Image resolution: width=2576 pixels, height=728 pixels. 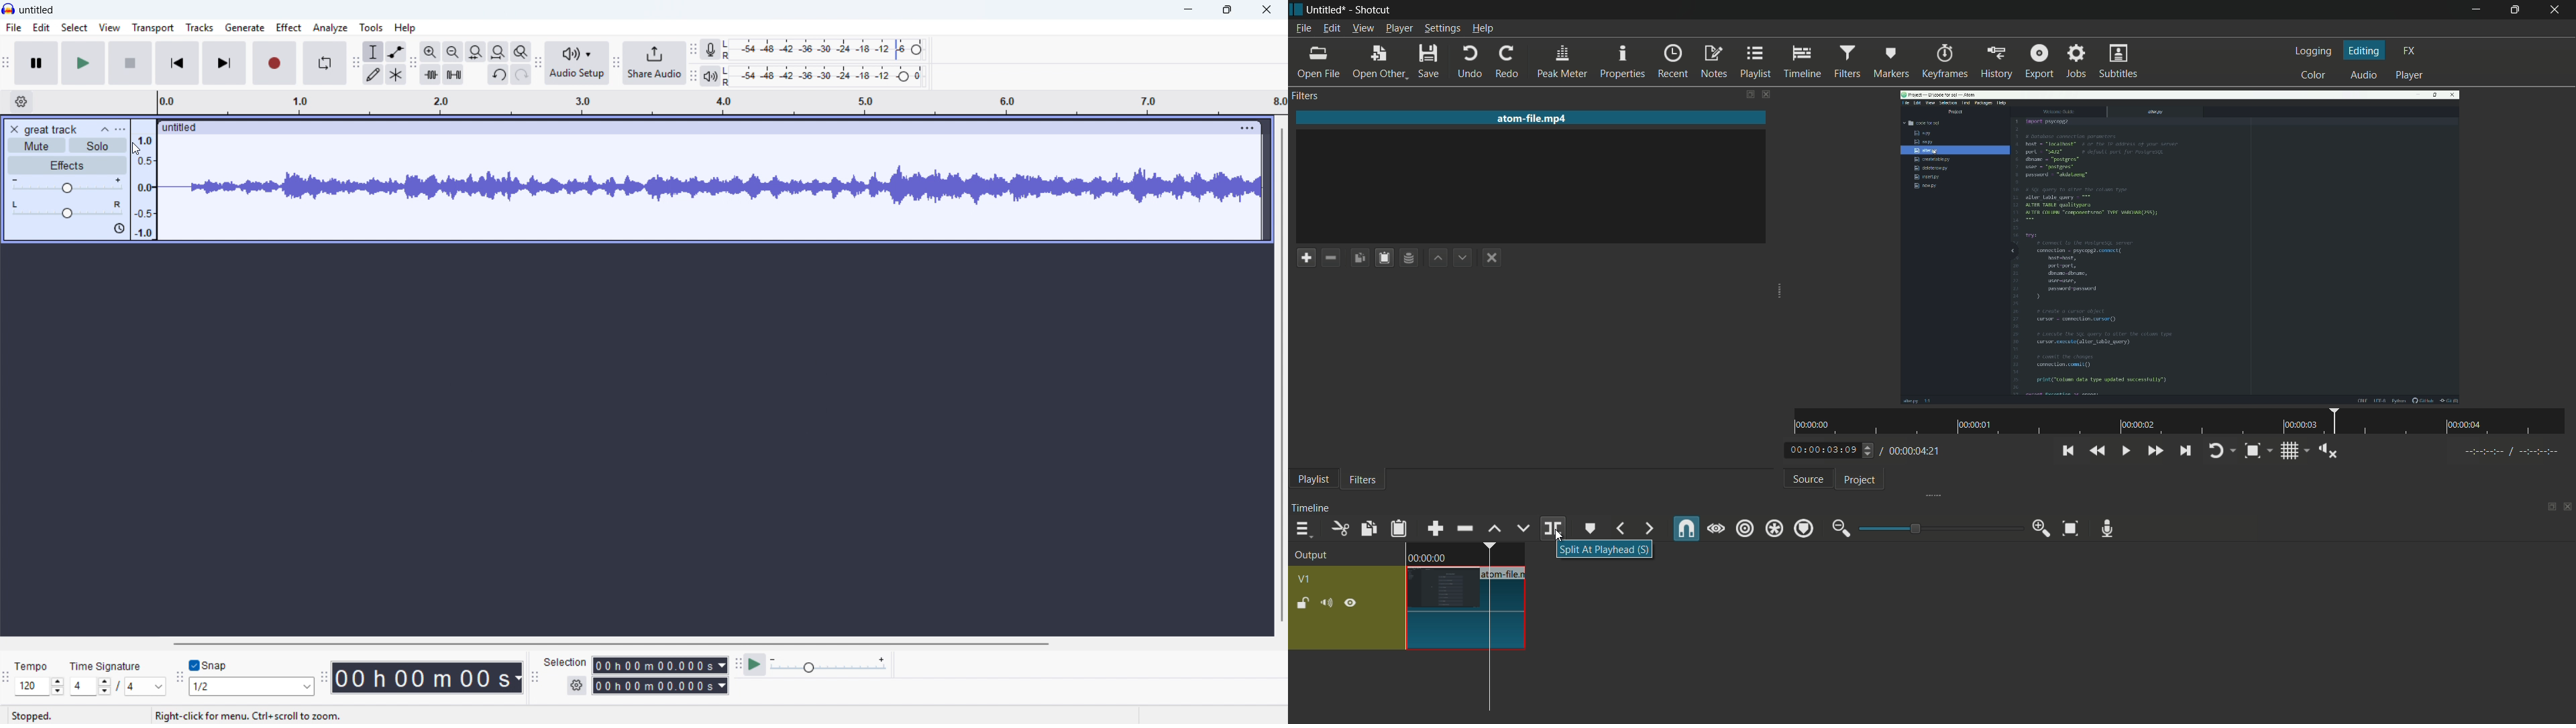 I want to click on split at playhead pop up, so click(x=1604, y=551).